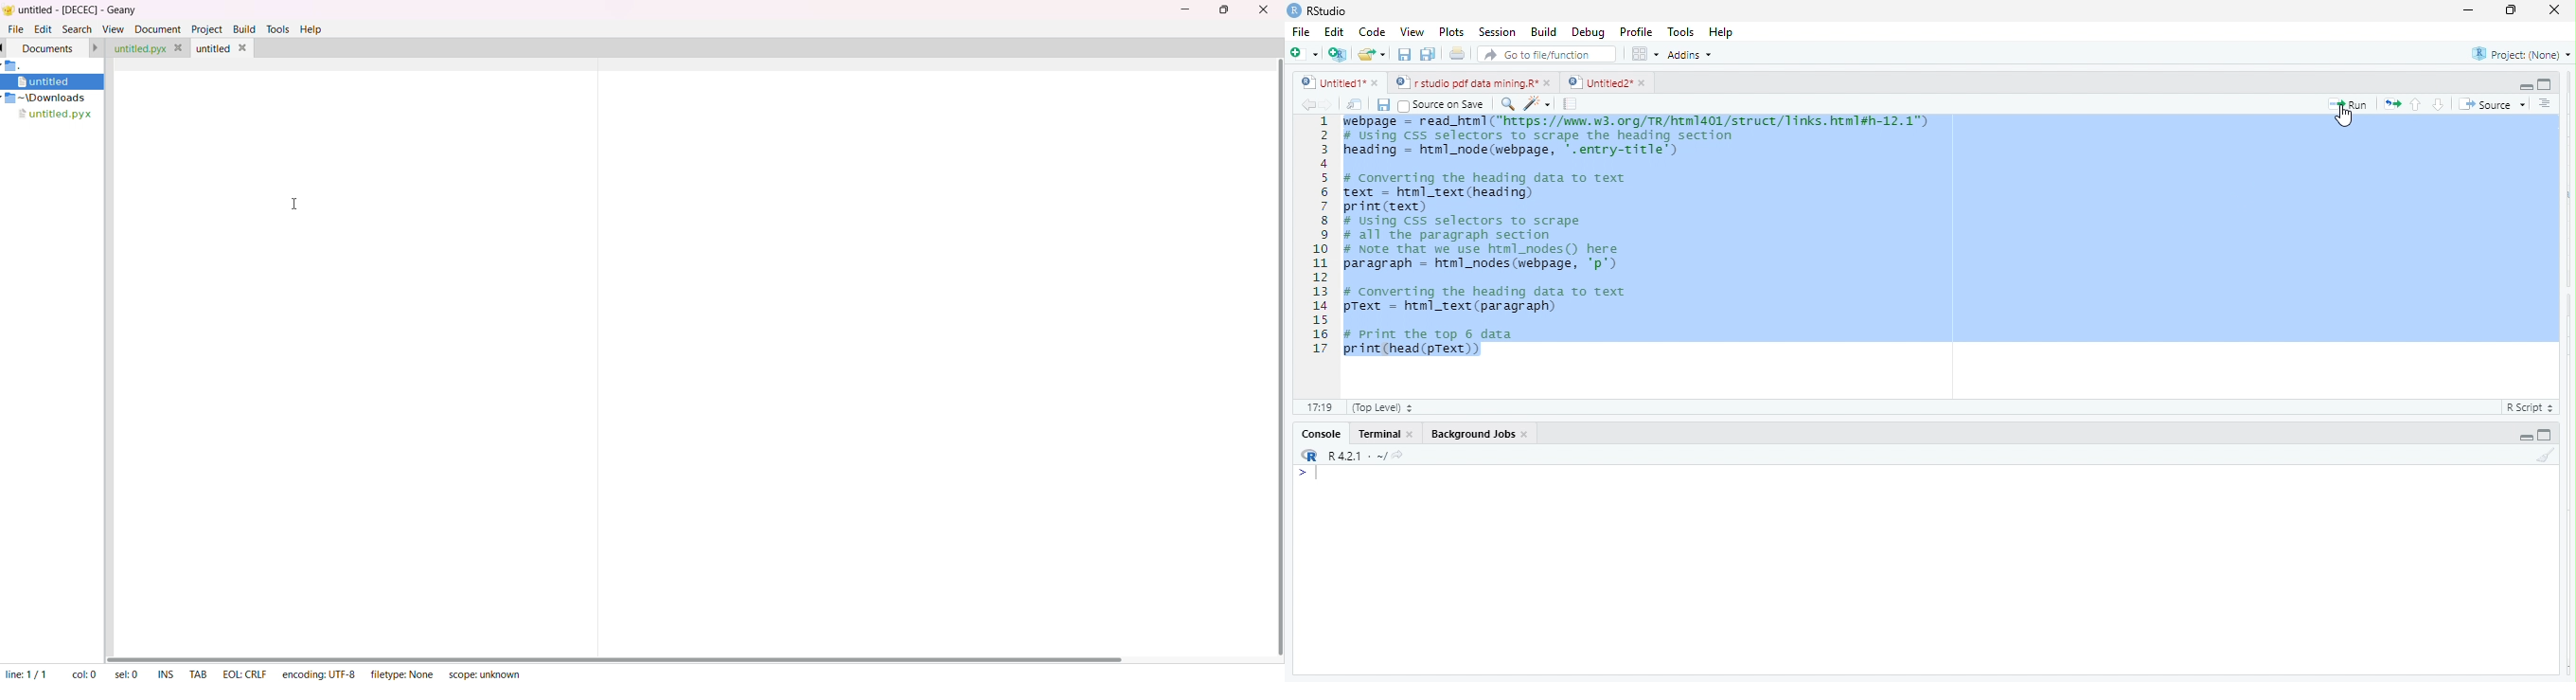 This screenshot has width=2576, height=700. What do you see at coordinates (2522, 57) in the screenshot?
I see ` project: (None)` at bounding box center [2522, 57].